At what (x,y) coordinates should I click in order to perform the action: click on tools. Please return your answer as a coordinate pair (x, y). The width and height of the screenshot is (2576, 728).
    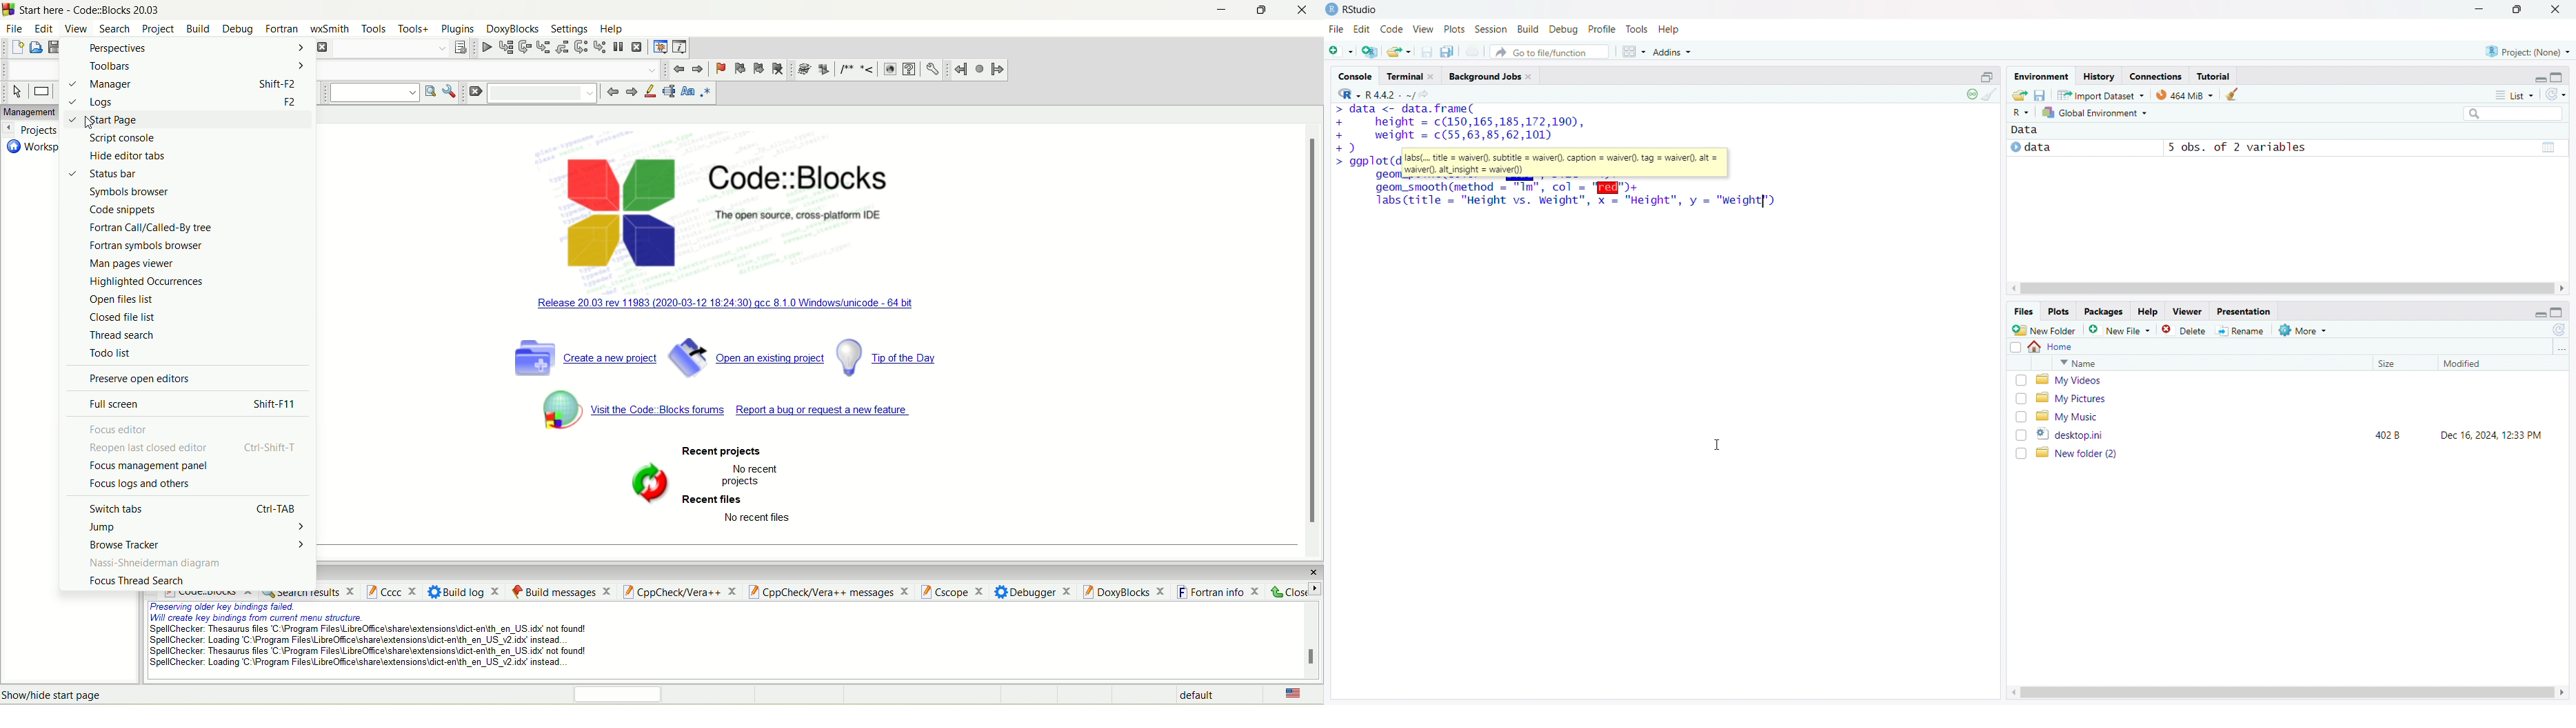
    Looking at the image, I should click on (1636, 29).